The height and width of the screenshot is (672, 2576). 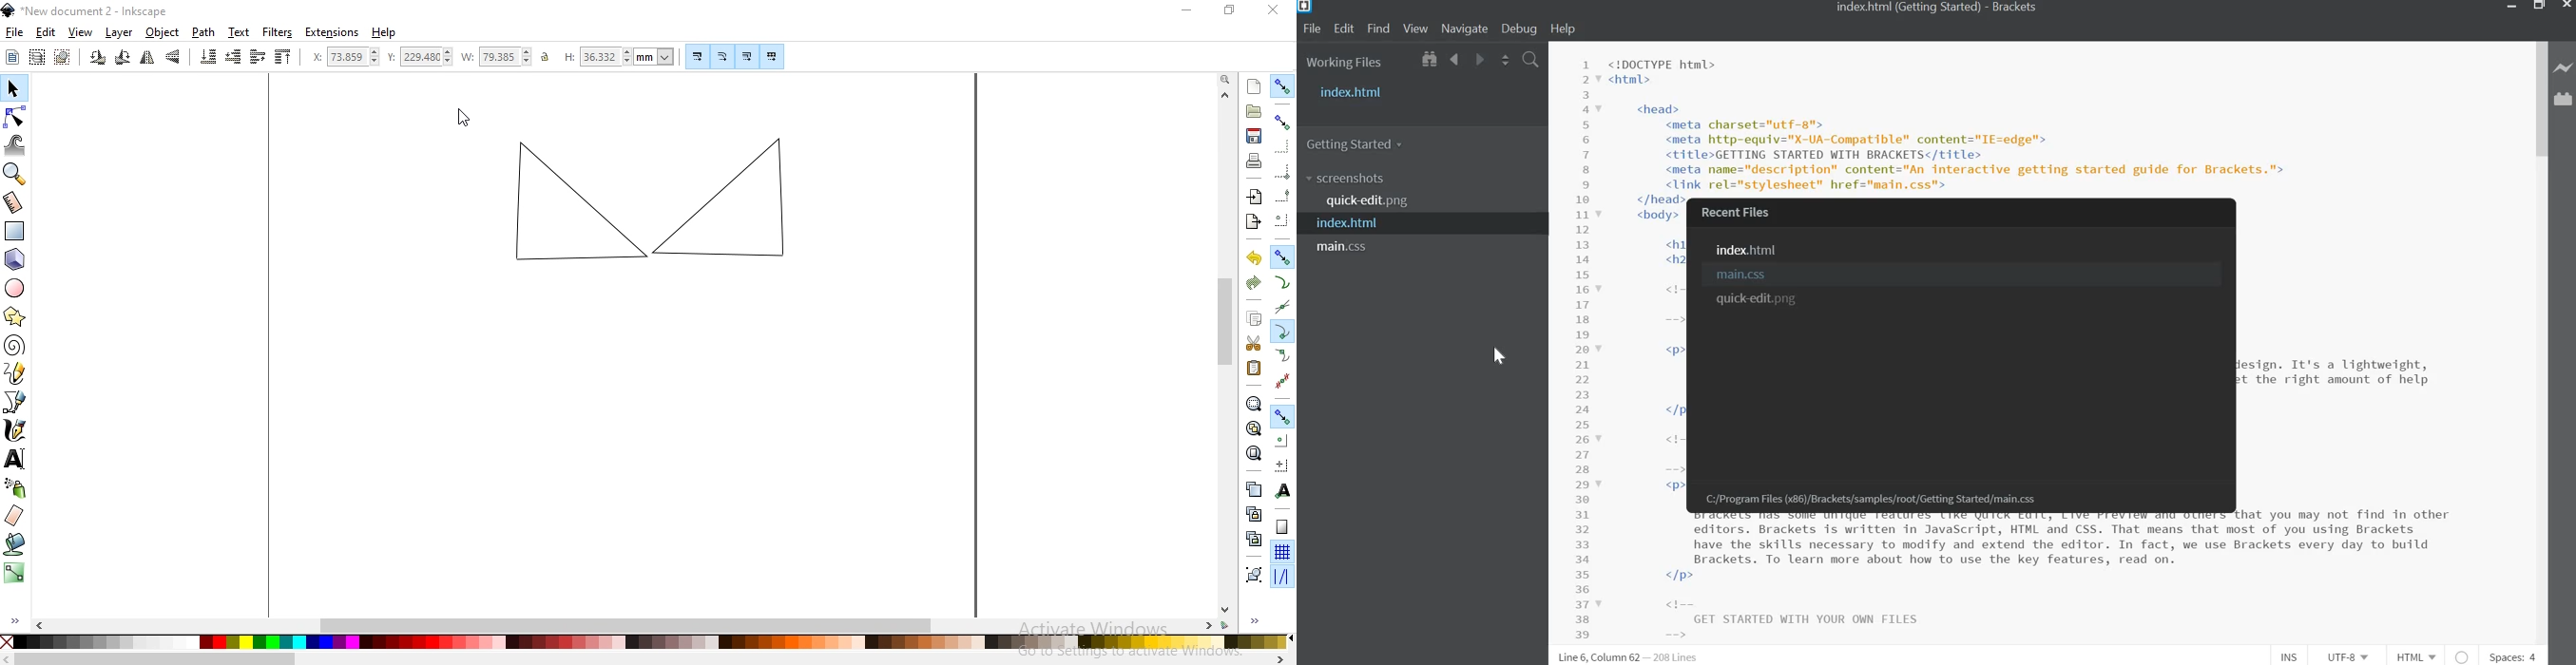 What do you see at coordinates (651, 658) in the screenshot?
I see `scrollbar` at bounding box center [651, 658].